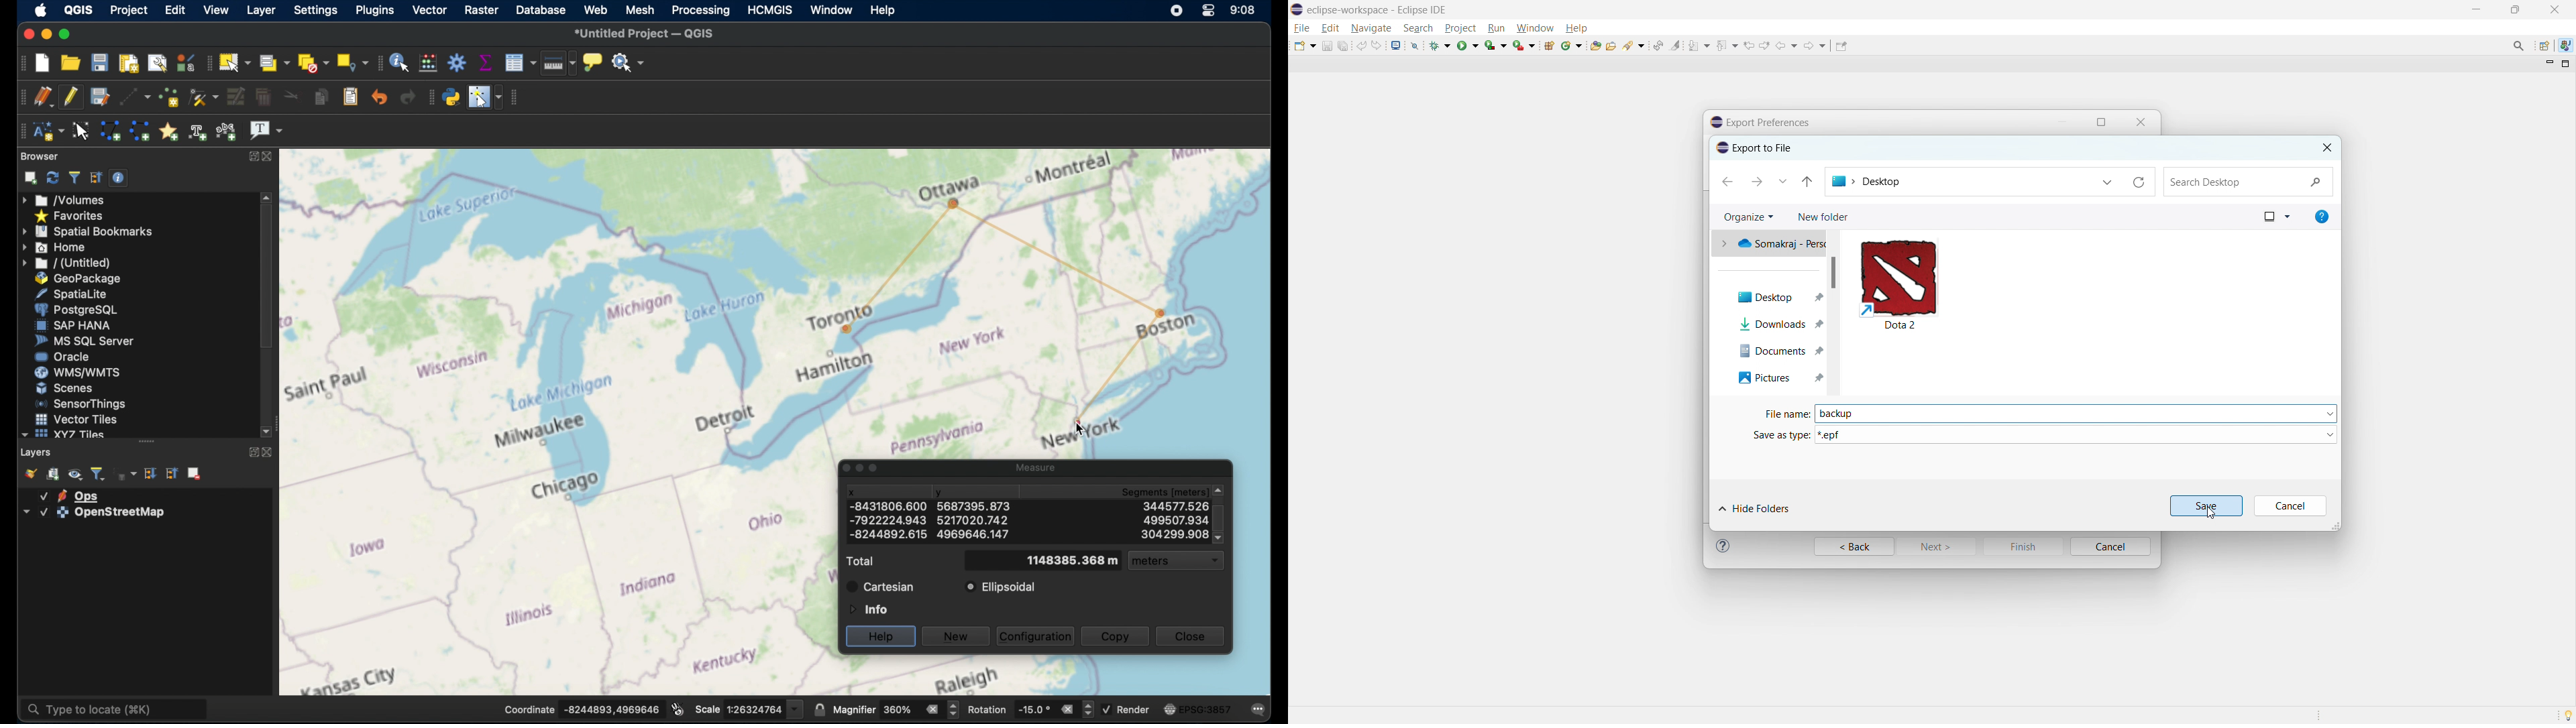 Image resolution: width=2576 pixels, height=728 pixels. I want to click on enable/disable properties widget, so click(119, 177).